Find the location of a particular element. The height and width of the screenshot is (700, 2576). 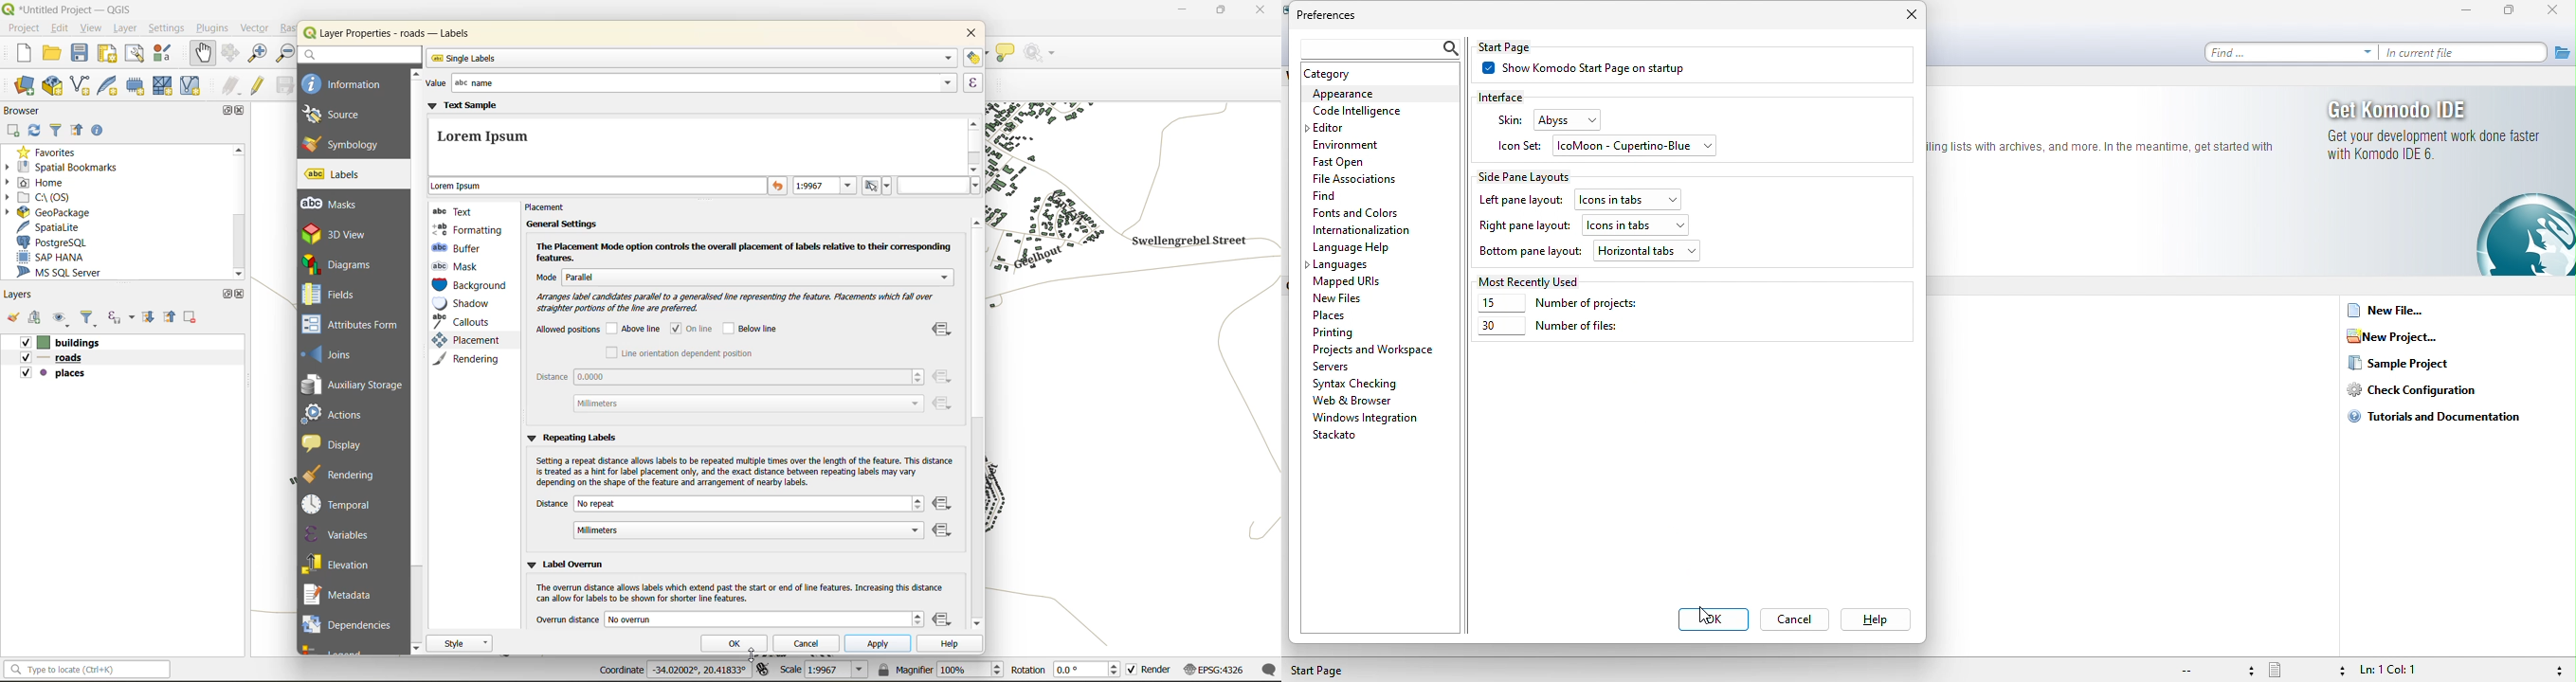

shadow is located at coordinates (469, 304).